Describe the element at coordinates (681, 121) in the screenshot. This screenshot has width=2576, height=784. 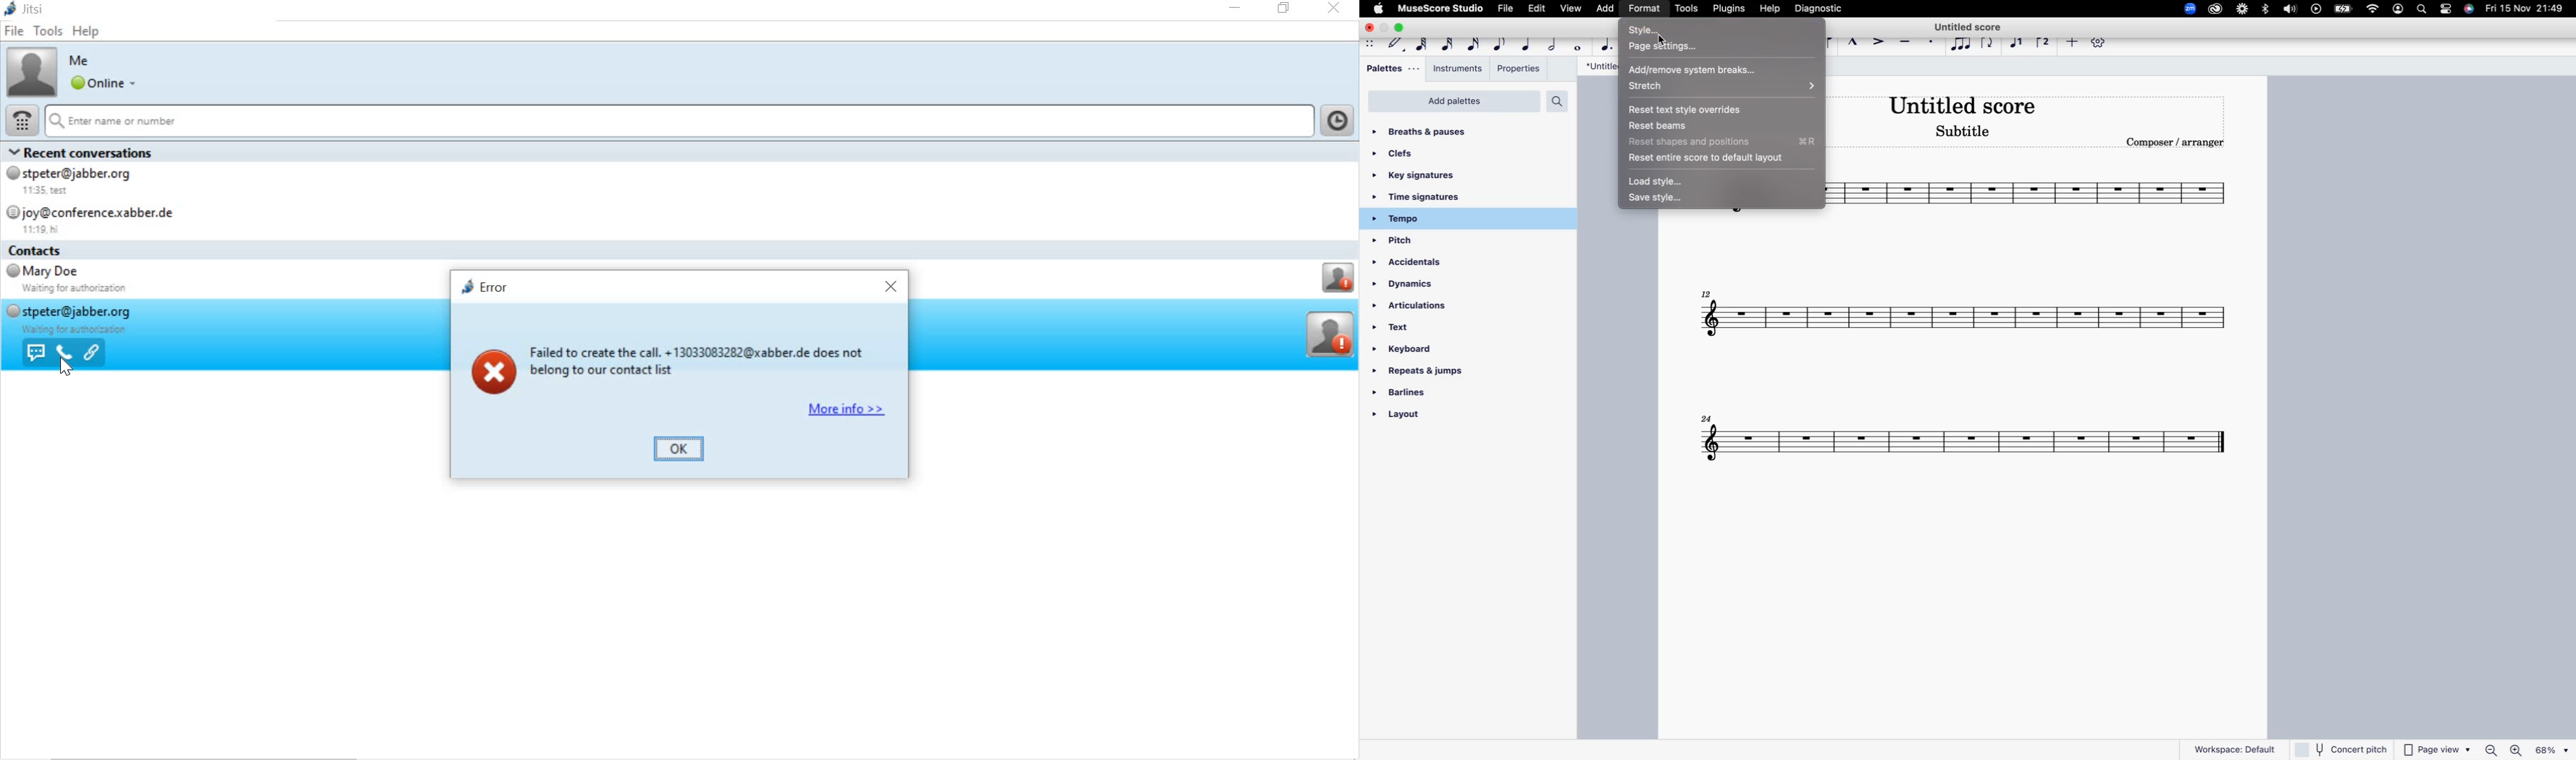
I see `Enter name or number` at that location.